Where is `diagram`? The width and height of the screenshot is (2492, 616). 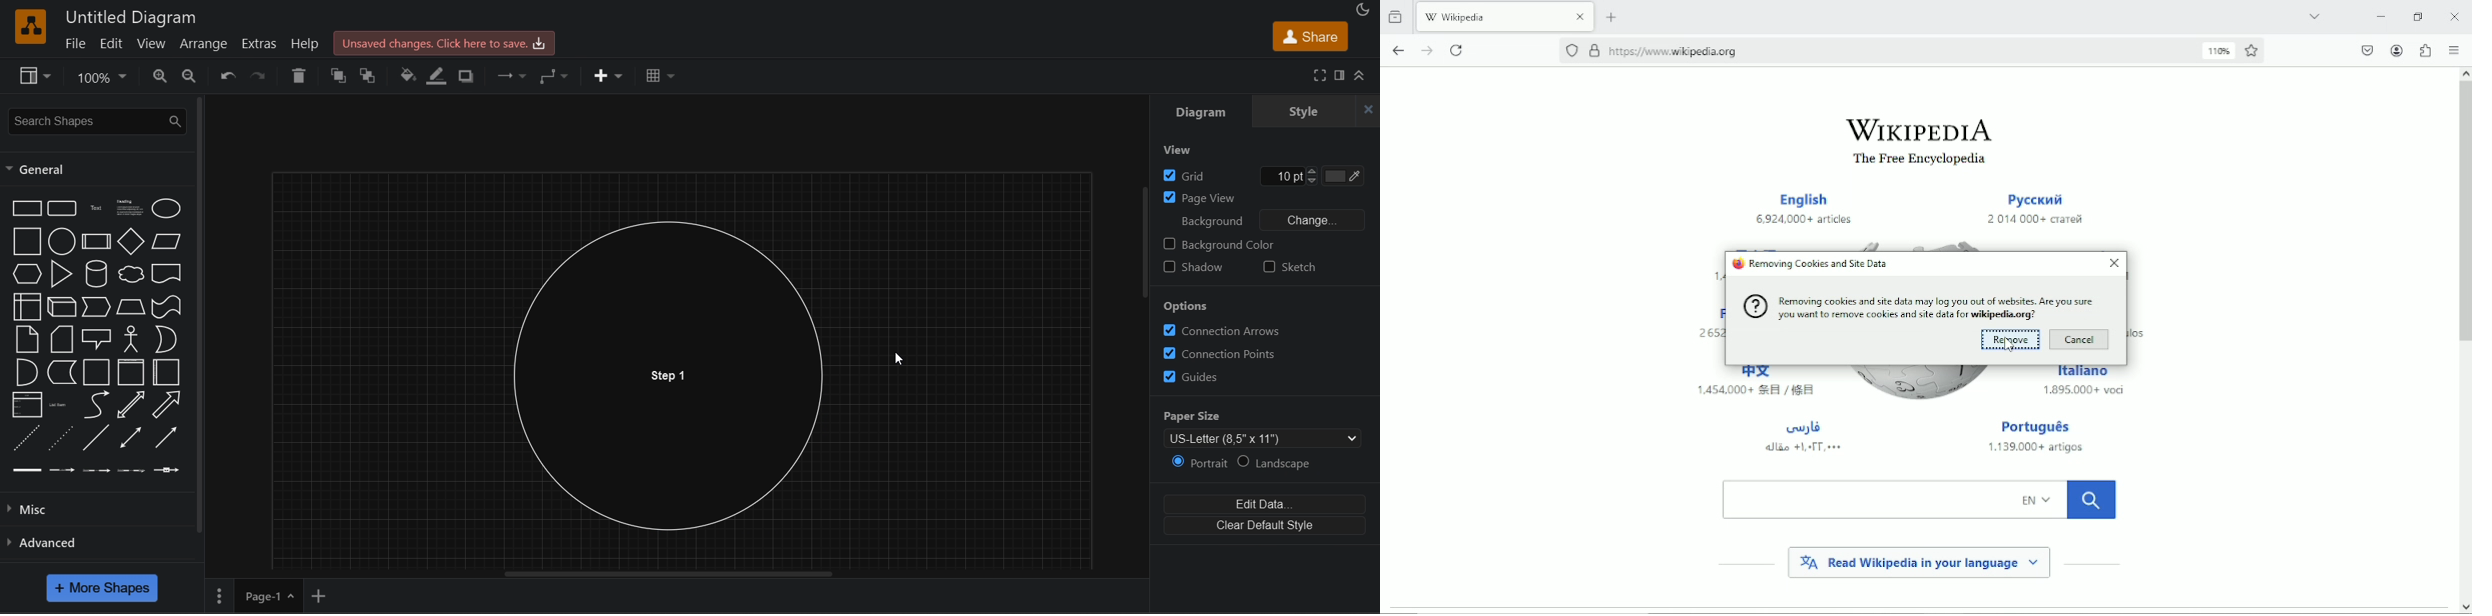 diagram is located at coordinates (1204, 111).